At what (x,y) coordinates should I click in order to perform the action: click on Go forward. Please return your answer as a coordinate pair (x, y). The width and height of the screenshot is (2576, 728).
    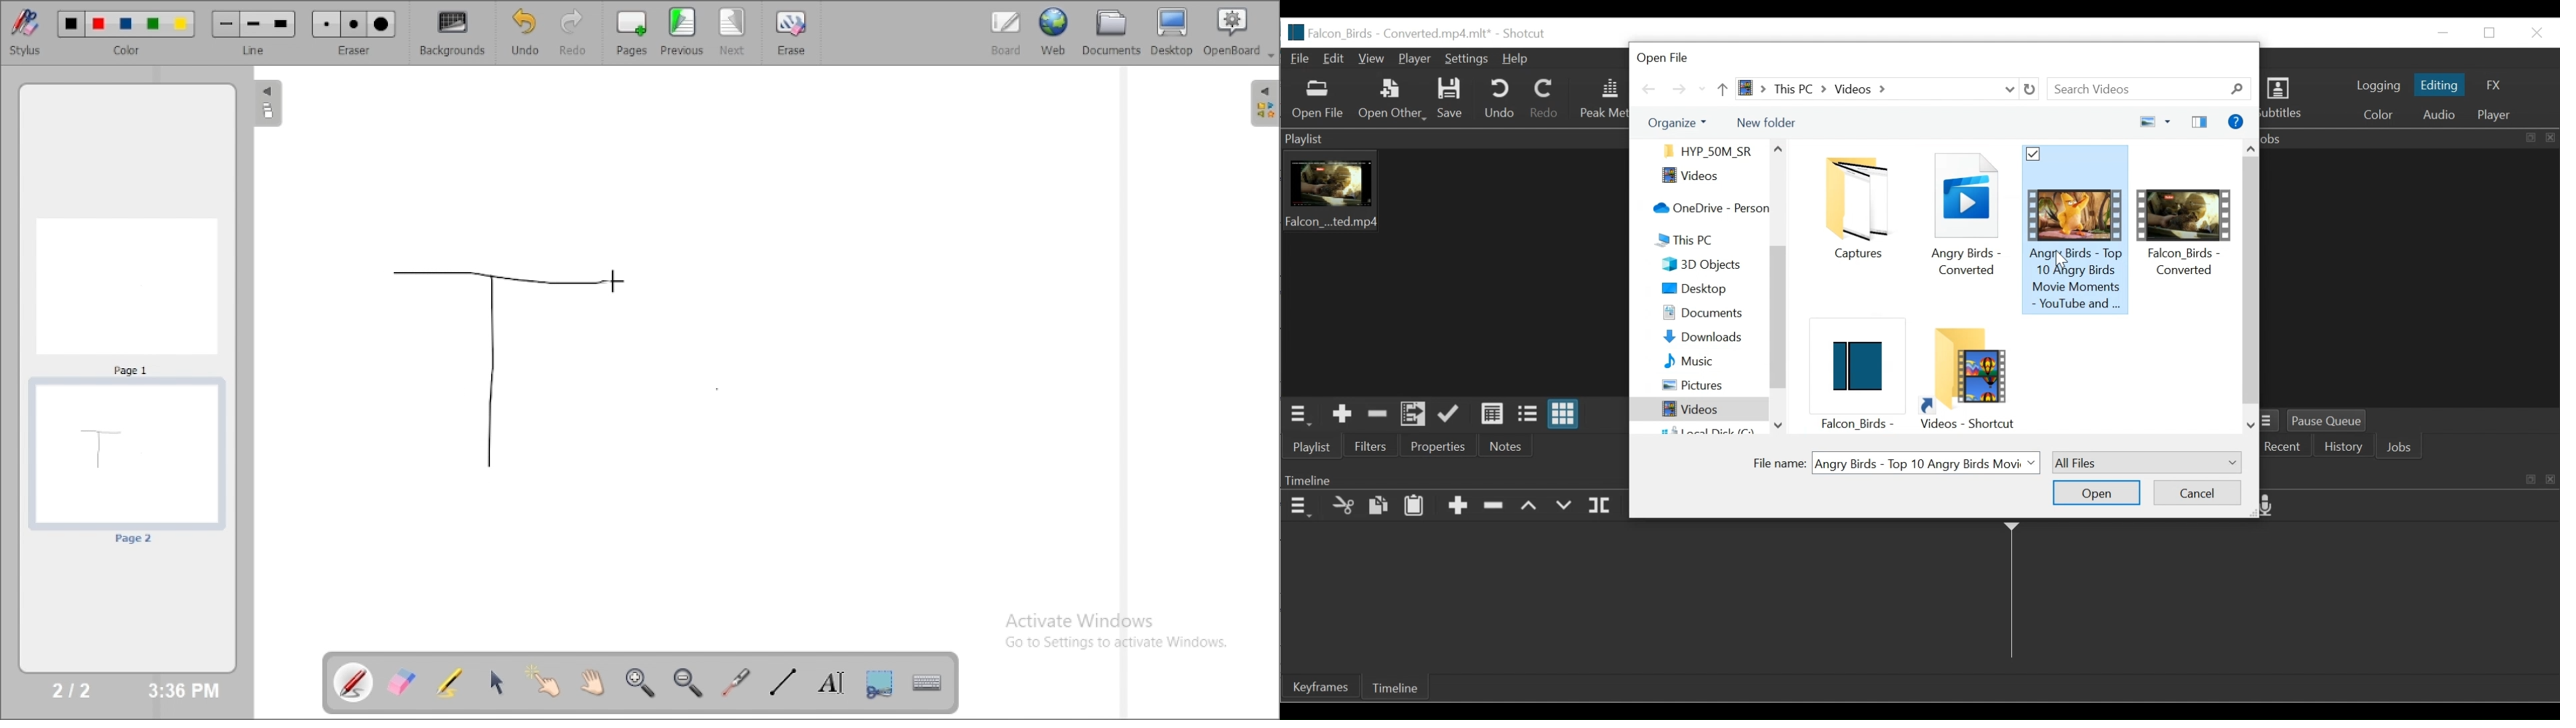
    Looking at the image, I should click on (1678, 89).